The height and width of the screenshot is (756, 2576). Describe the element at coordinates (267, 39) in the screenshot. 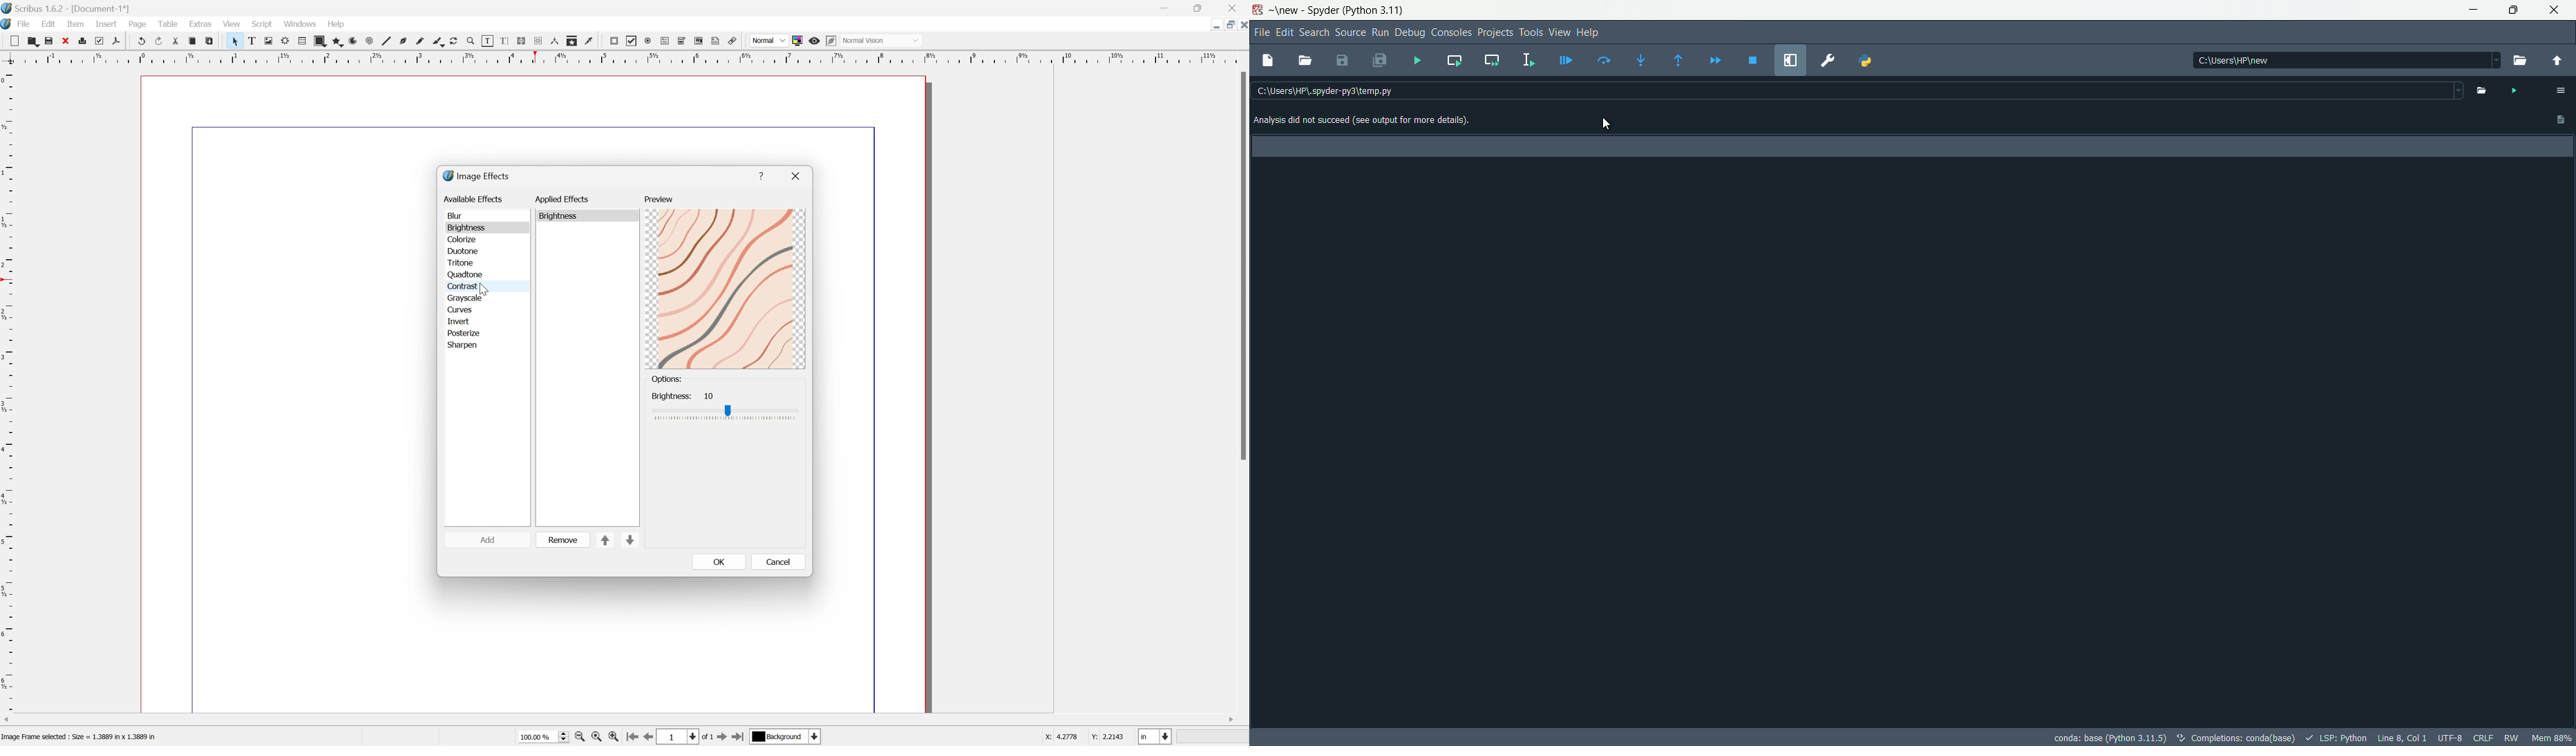

I see `Image frame` at that location.